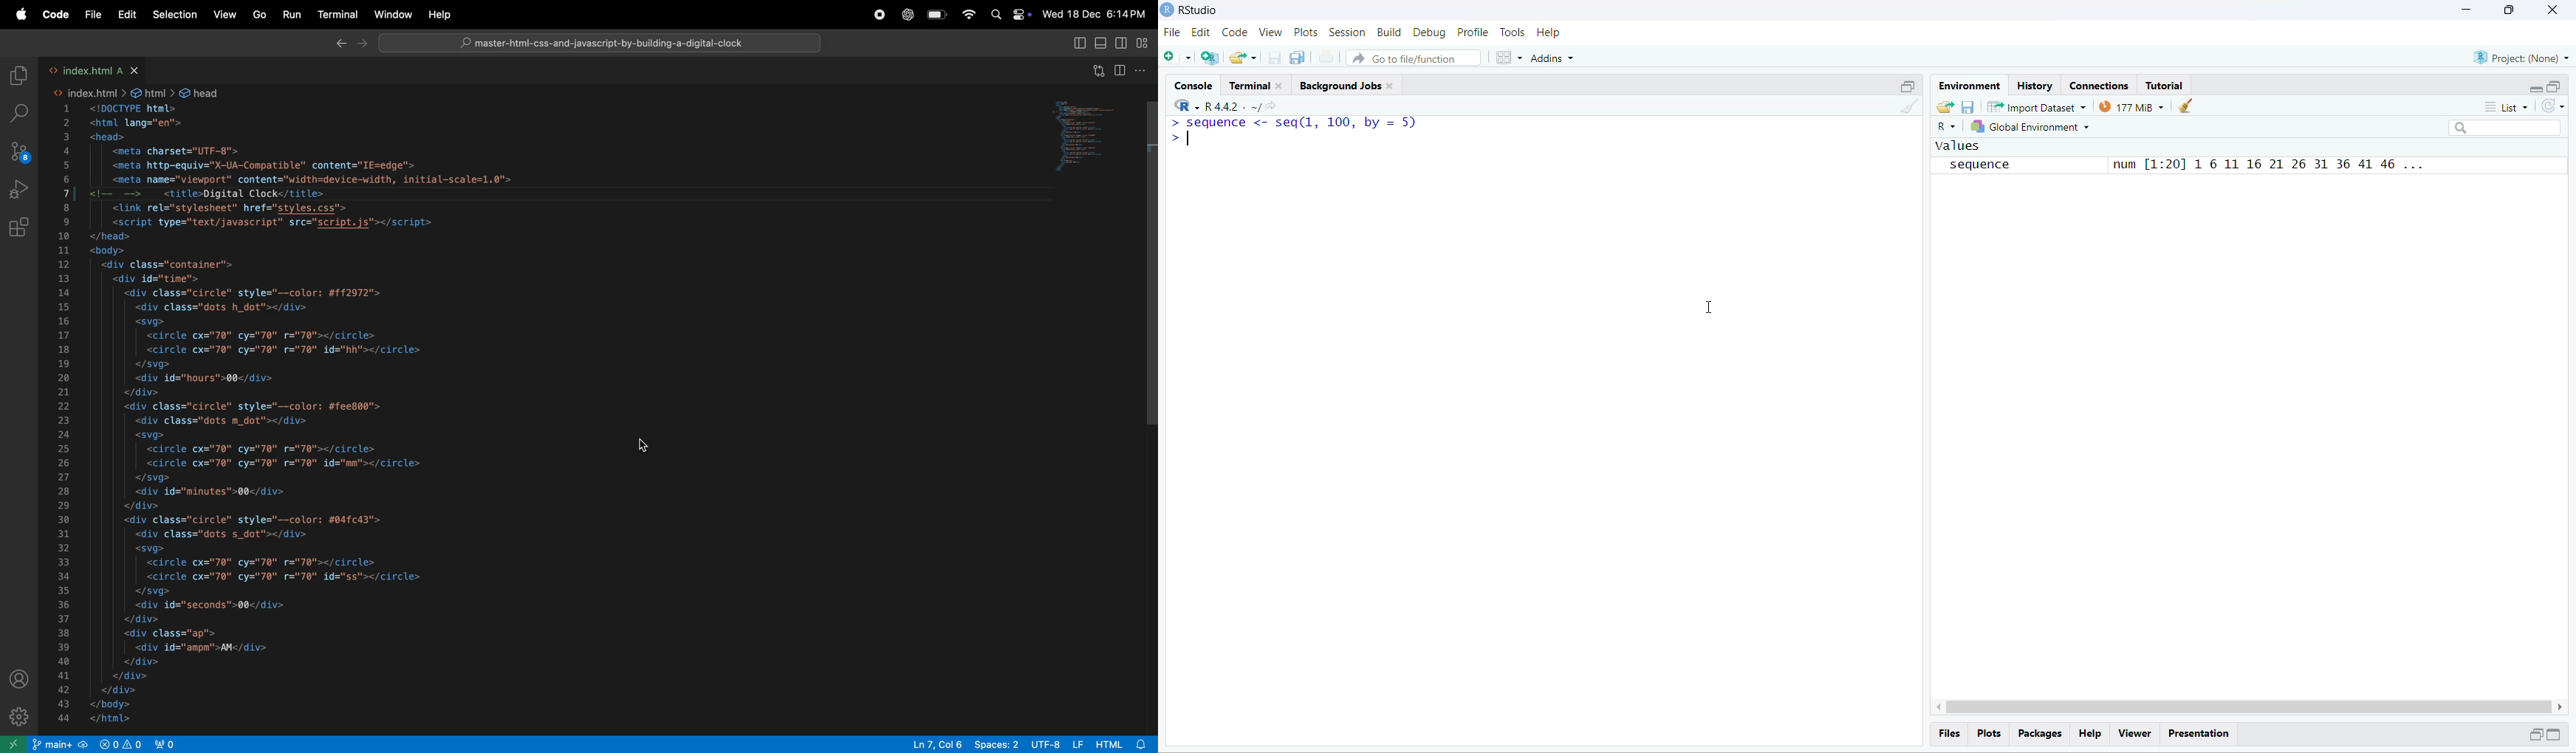 This screenshot has height=756, width=2576. Describe the element at coordinates (647, 447) in the screenshot. I see `cursor` at that location.